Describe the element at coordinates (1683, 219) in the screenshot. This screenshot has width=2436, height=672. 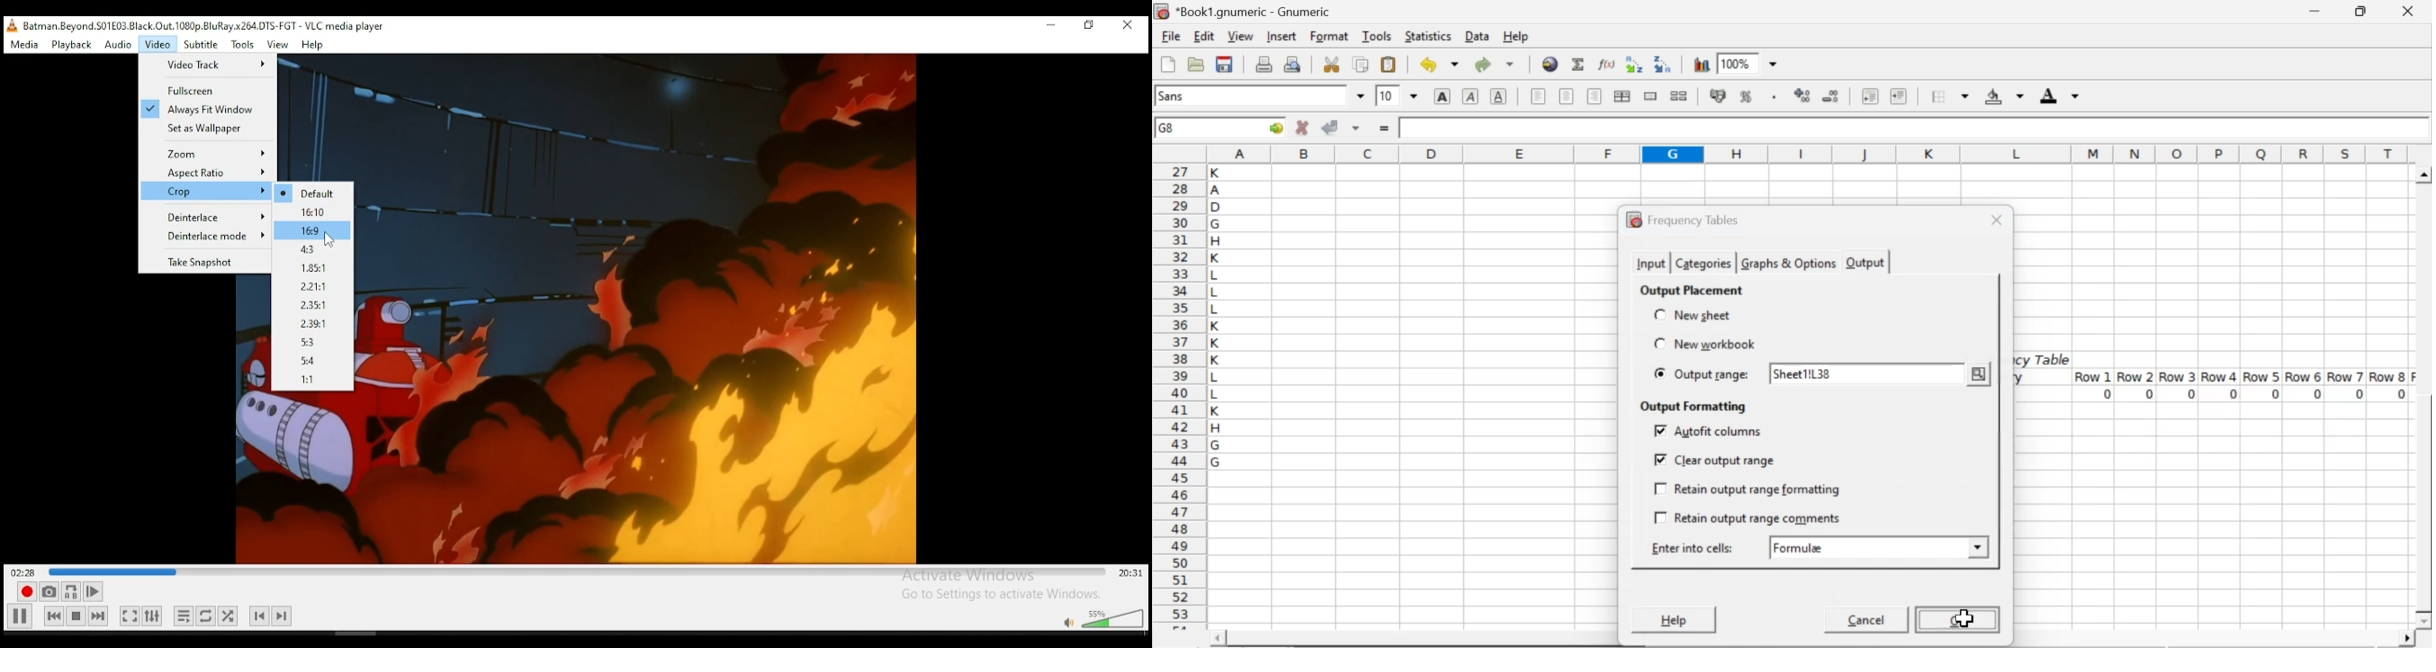
I see `frequency tables` at that location.